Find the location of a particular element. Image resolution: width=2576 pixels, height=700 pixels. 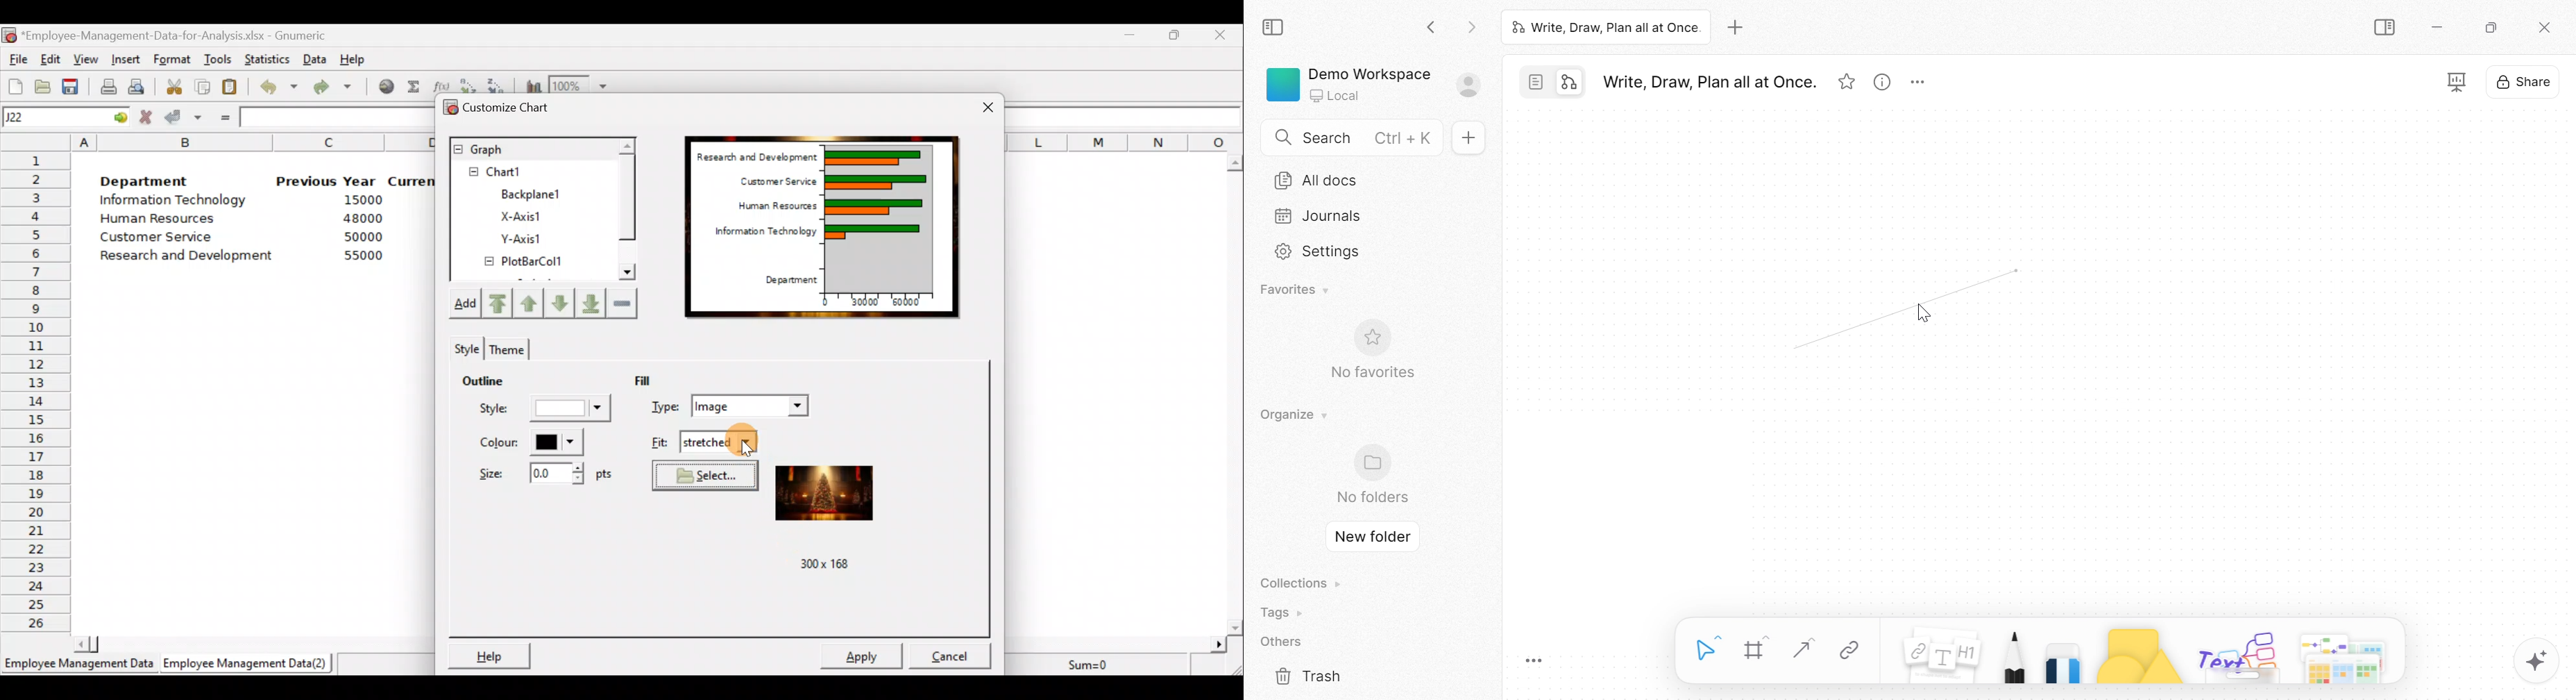

Arrow is located at coordinates (1908, 306).